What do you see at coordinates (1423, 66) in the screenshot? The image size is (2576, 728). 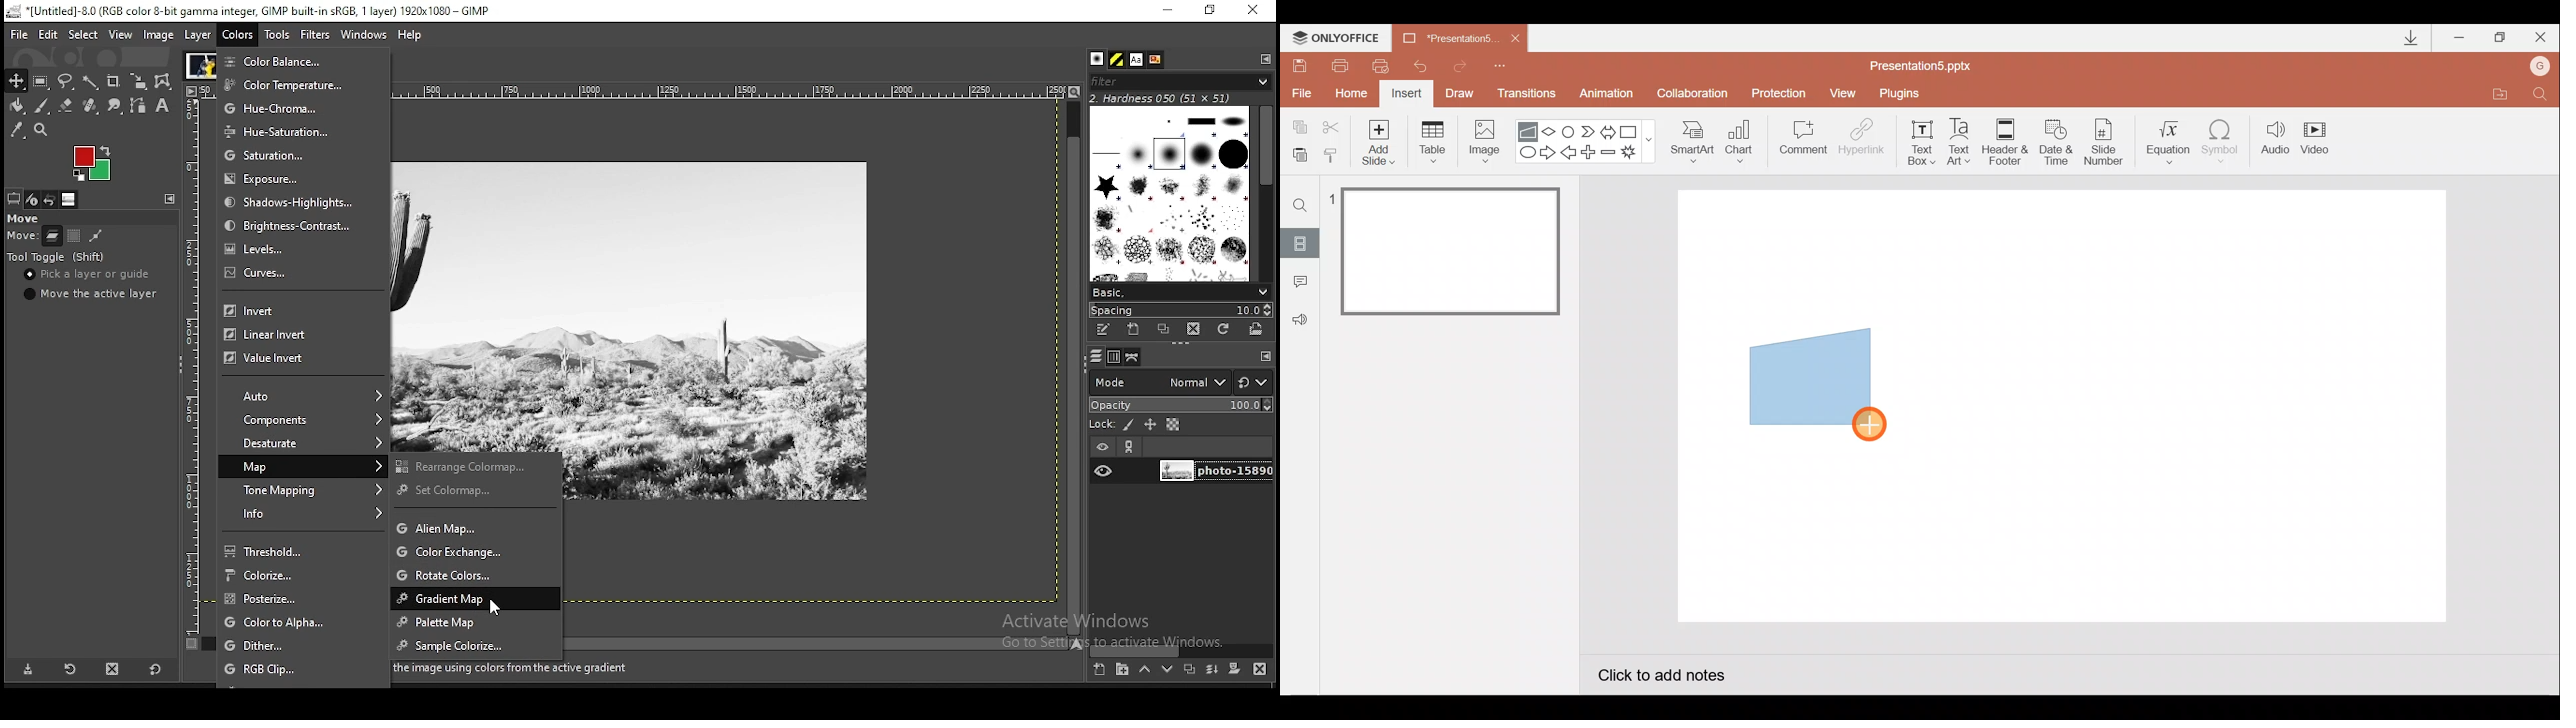 I see `Undo` at bounding box center [1423, 66].